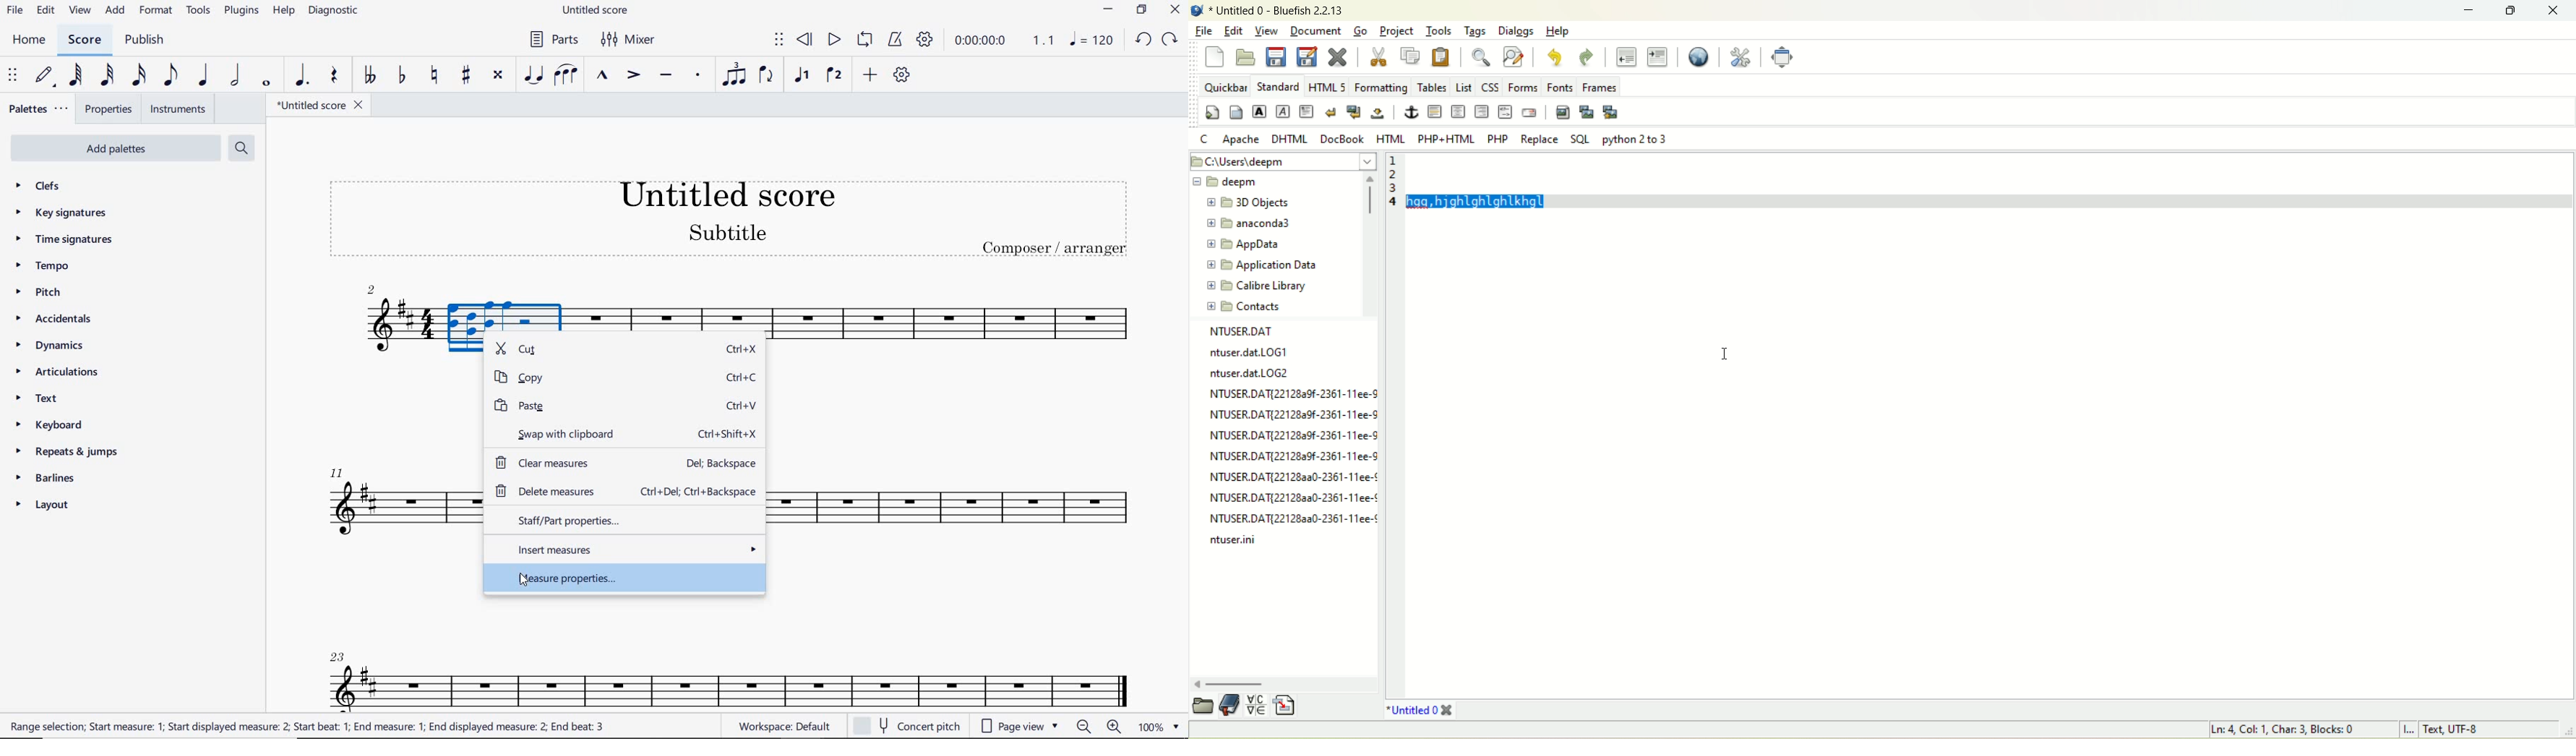  I want to click on TUPLET, so click(736, 74).